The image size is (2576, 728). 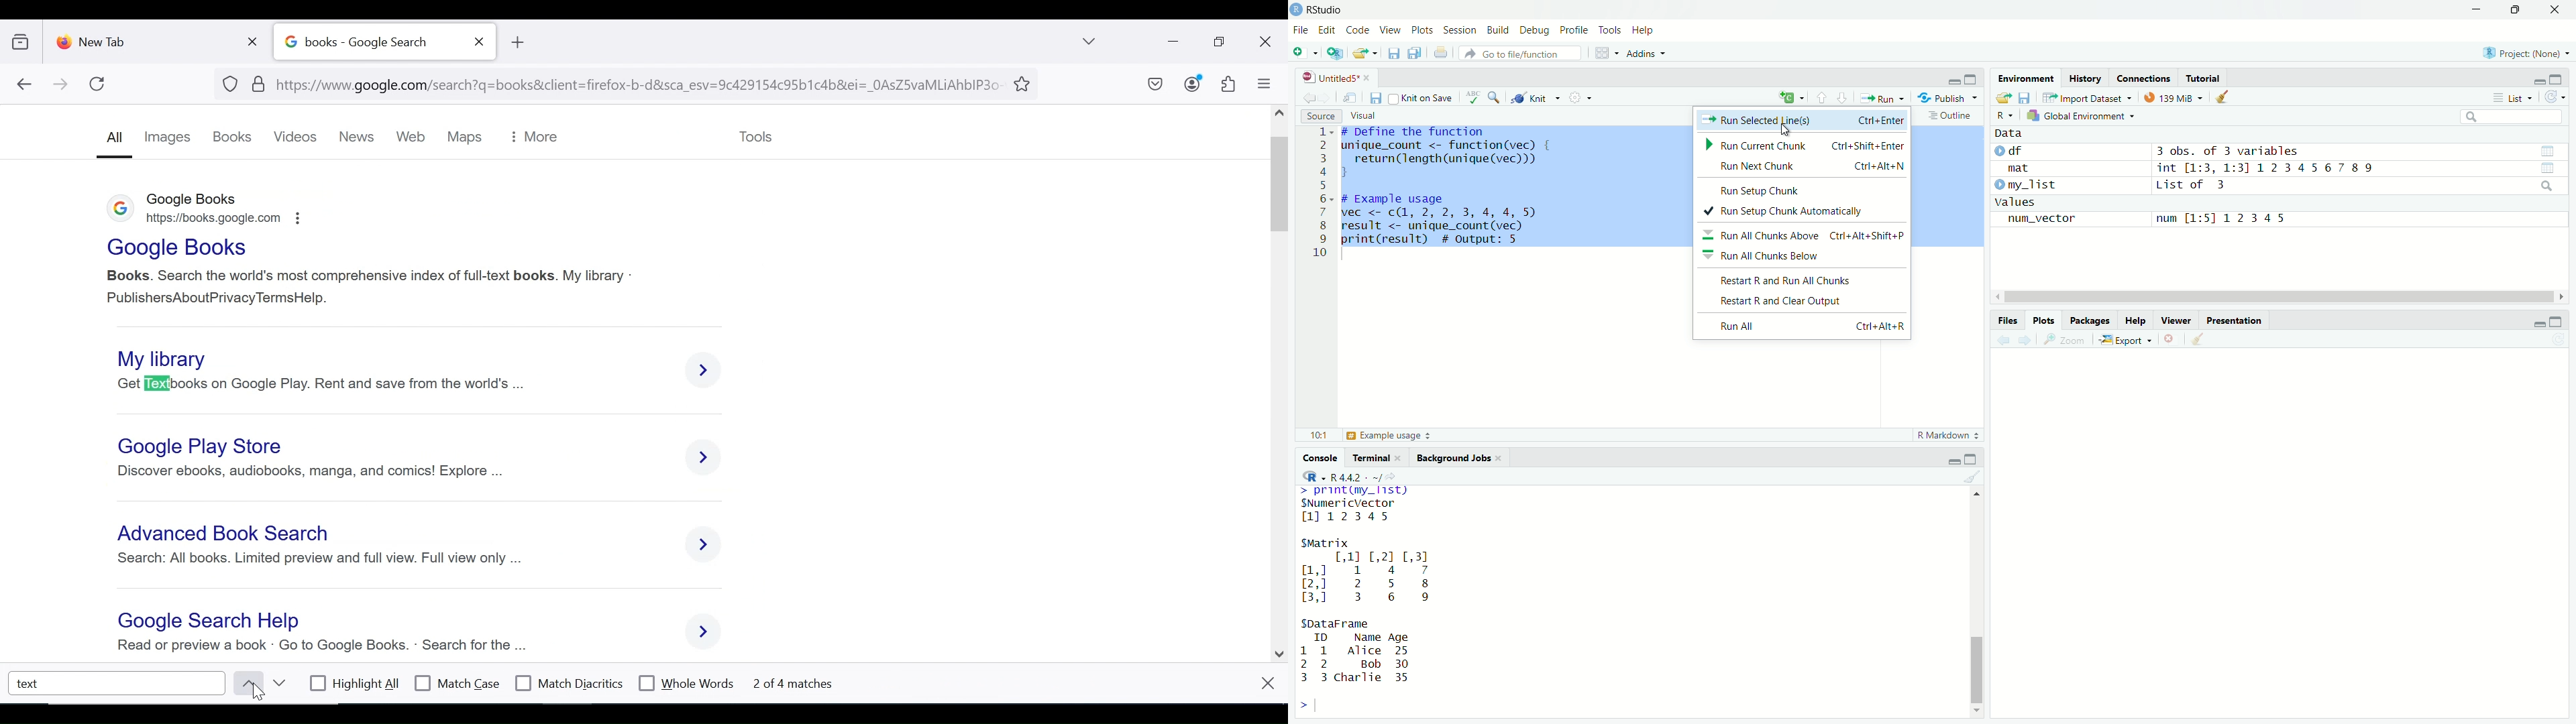 What do you see at coordinates (1780, 210) in the screenshot?
I see `Run Setup Chunk Automatically` at bounding box center [1780, 210].